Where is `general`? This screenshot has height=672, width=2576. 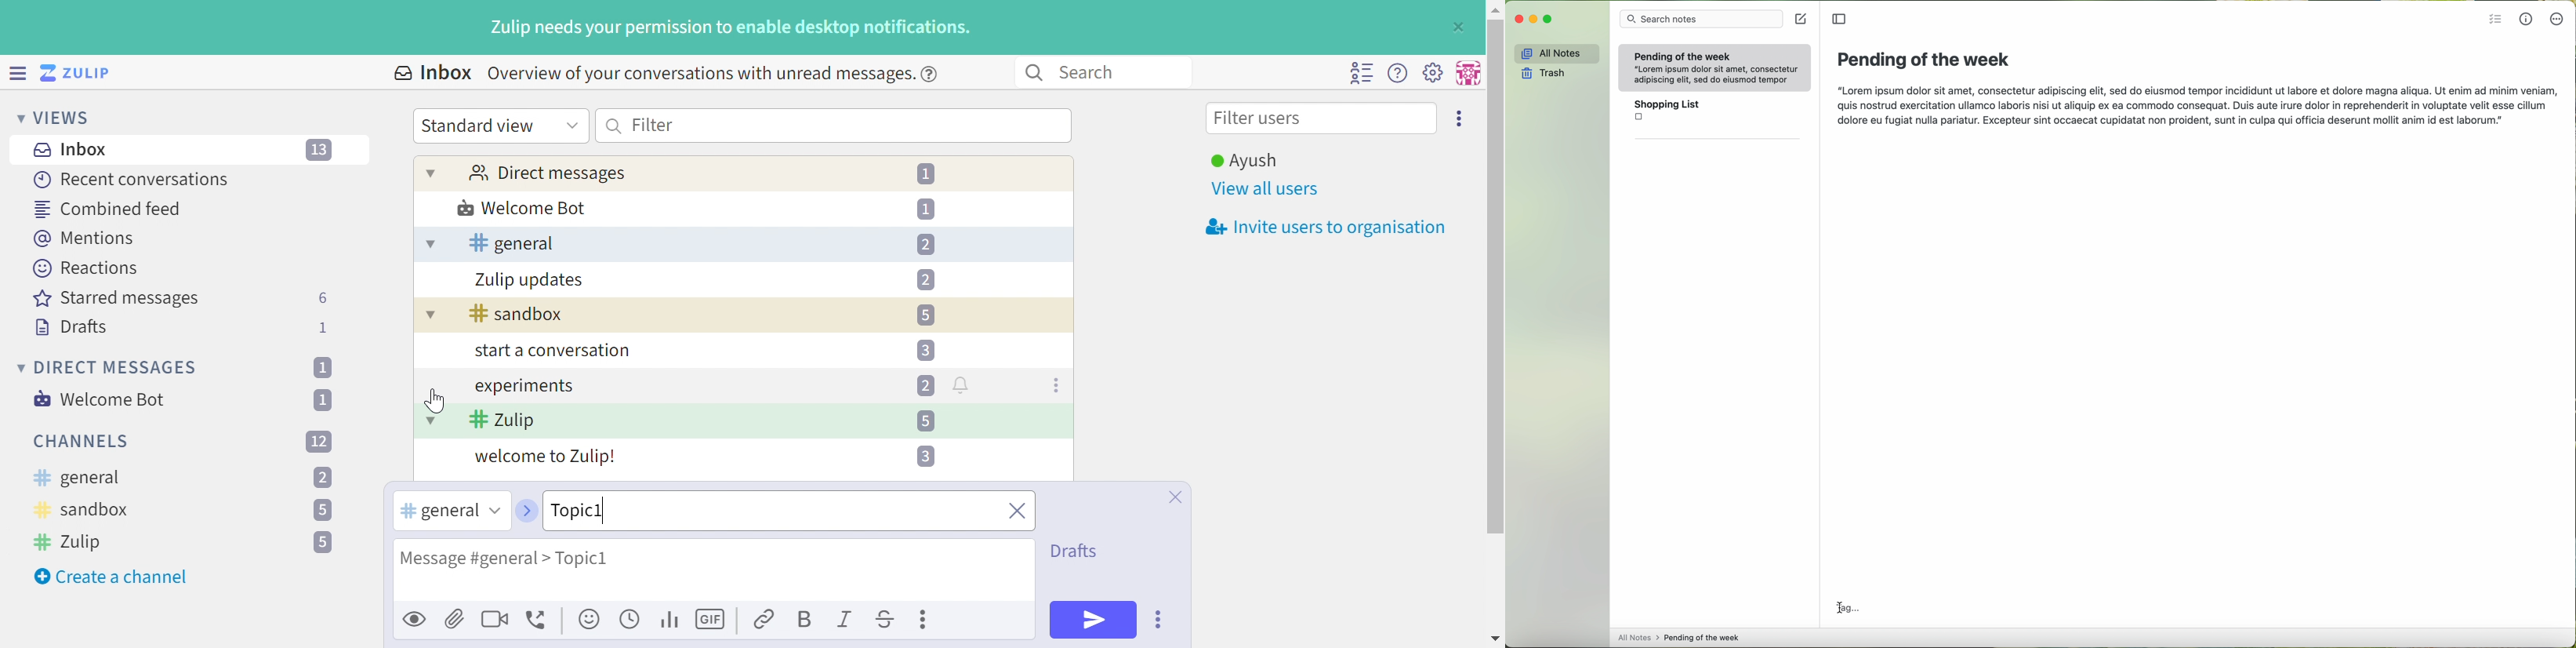 general is located at coordinates (511, 243).